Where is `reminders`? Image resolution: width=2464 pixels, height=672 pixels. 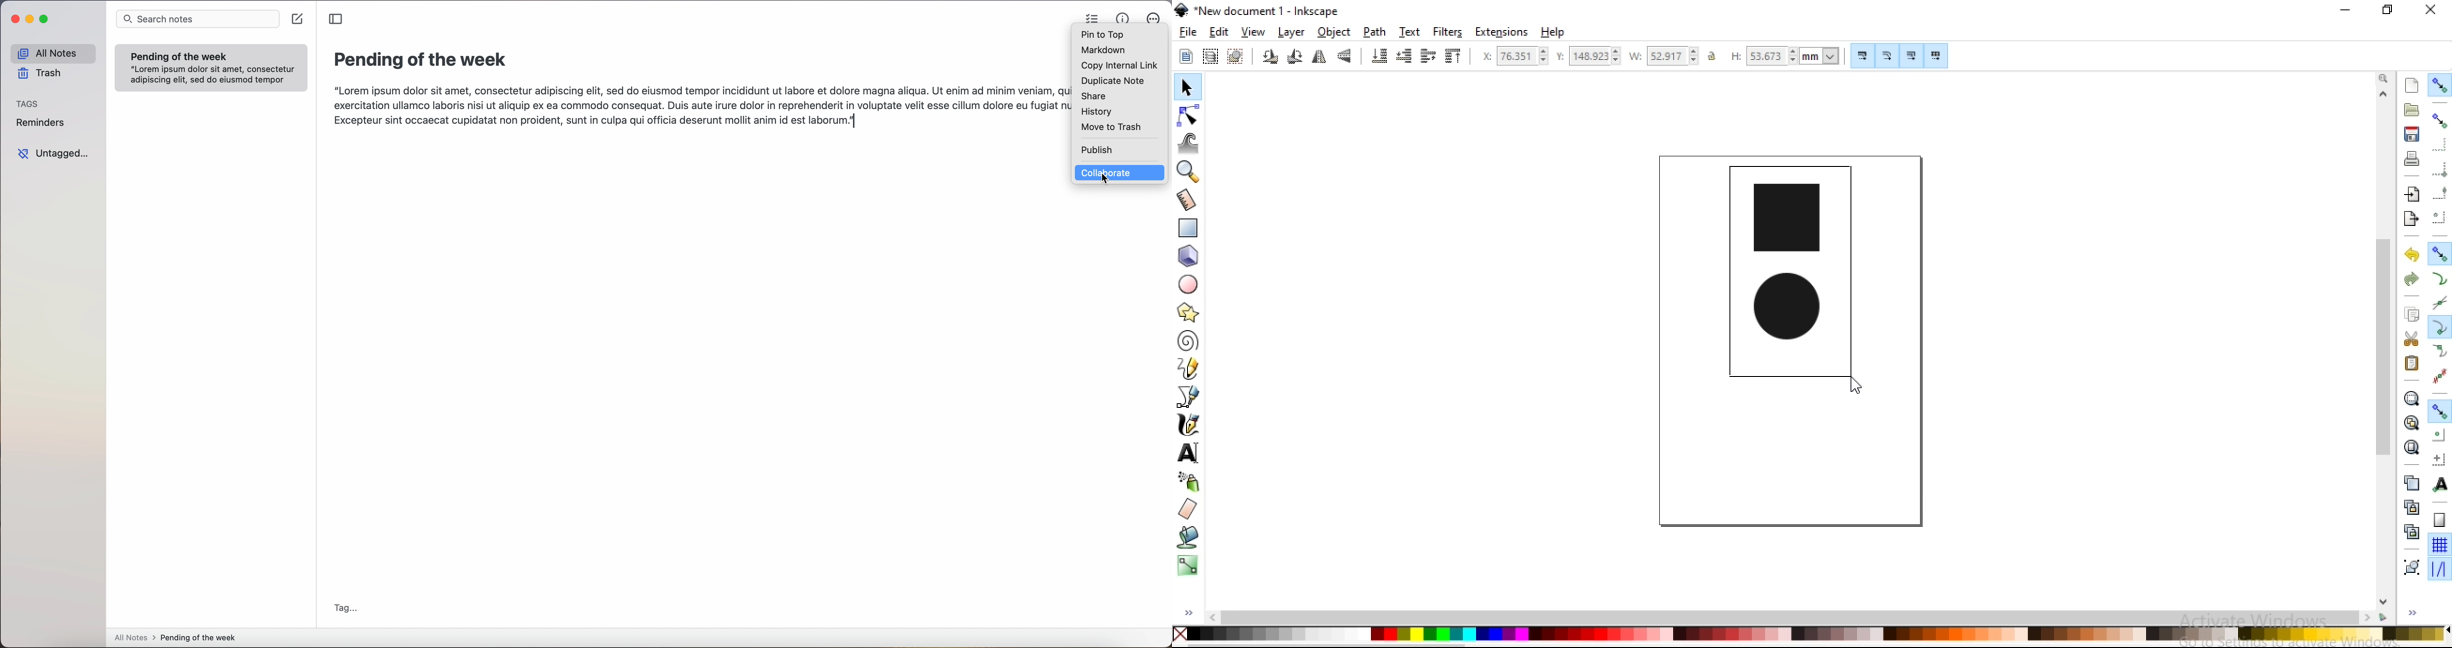 reminders is located at coordinates (42, 124).